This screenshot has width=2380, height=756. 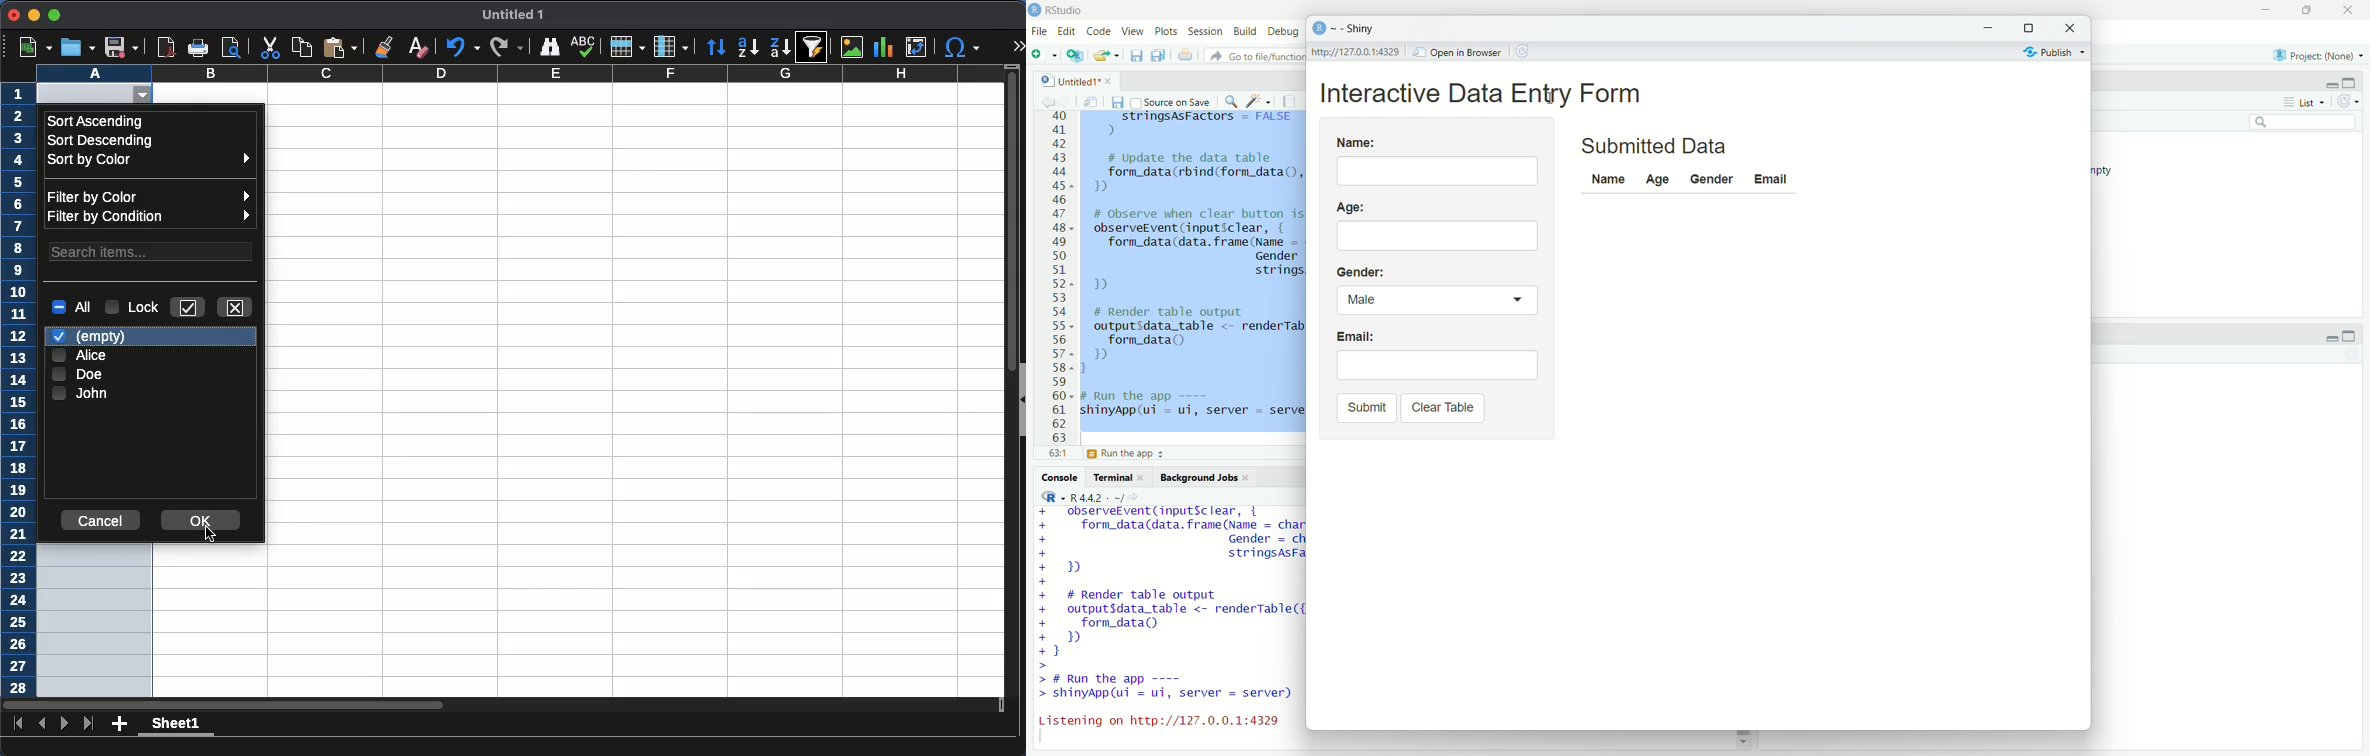 I want to click on Open an existing file, so click(x=1107, y=56).